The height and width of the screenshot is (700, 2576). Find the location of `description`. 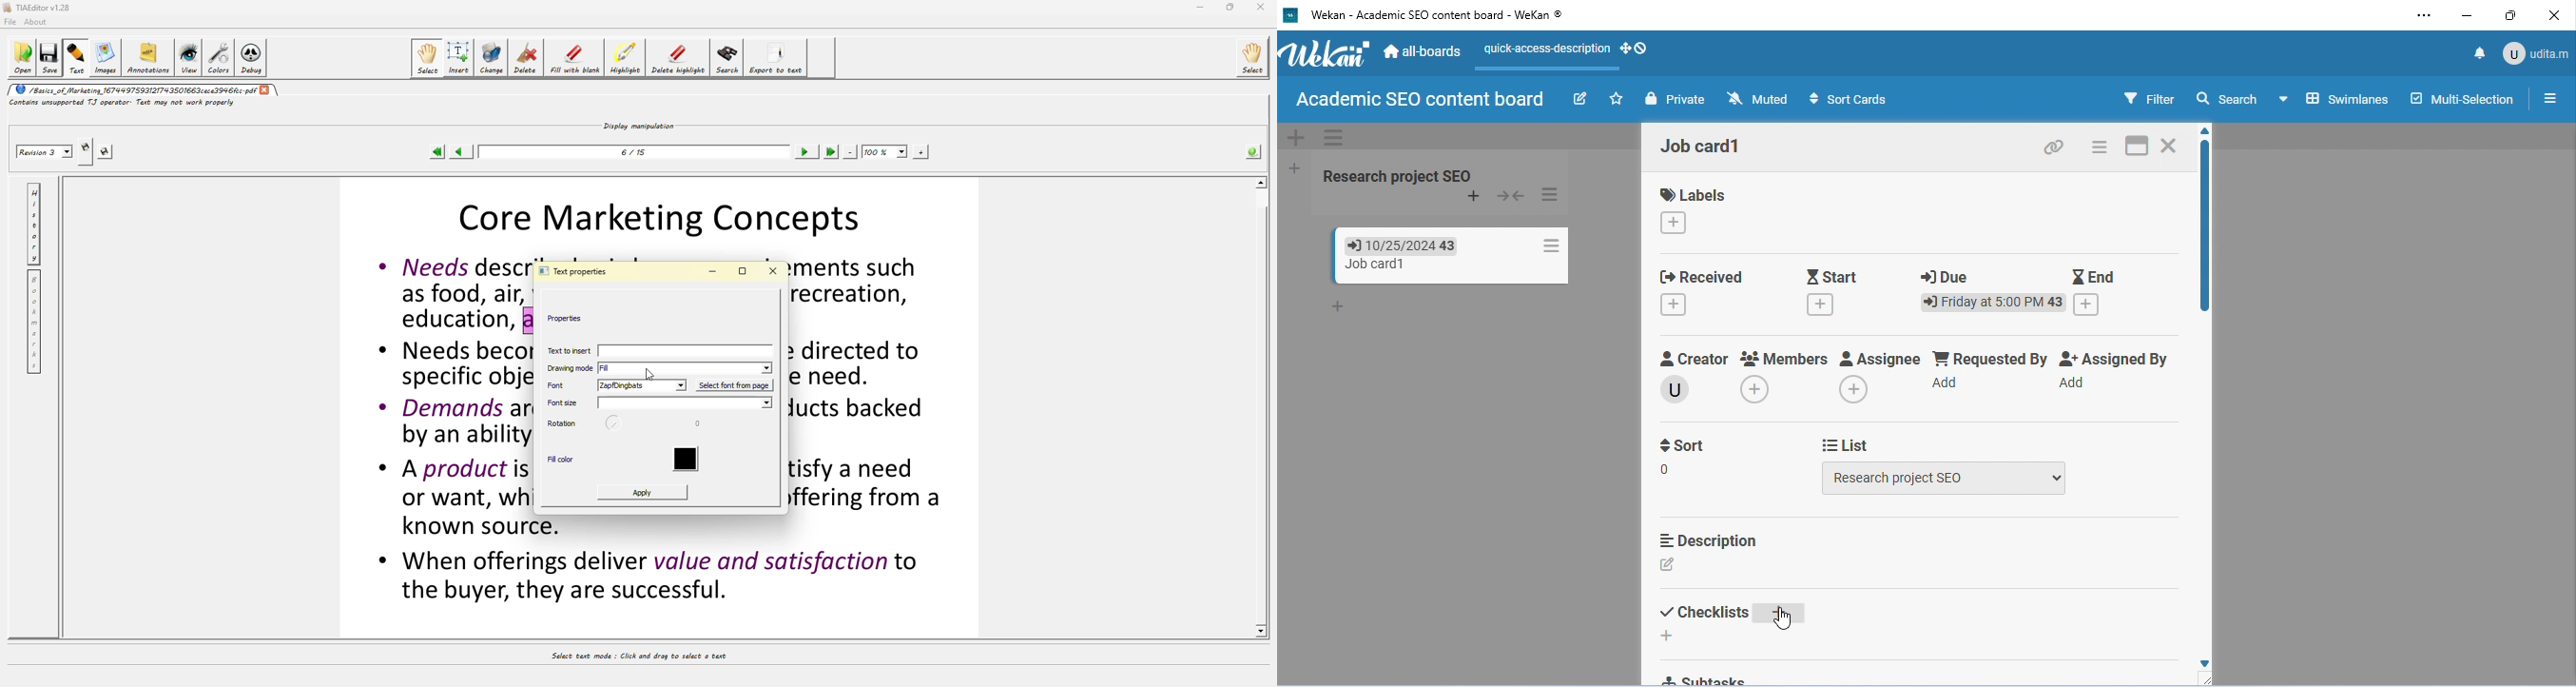

description is located at coordinates (1707, 540).